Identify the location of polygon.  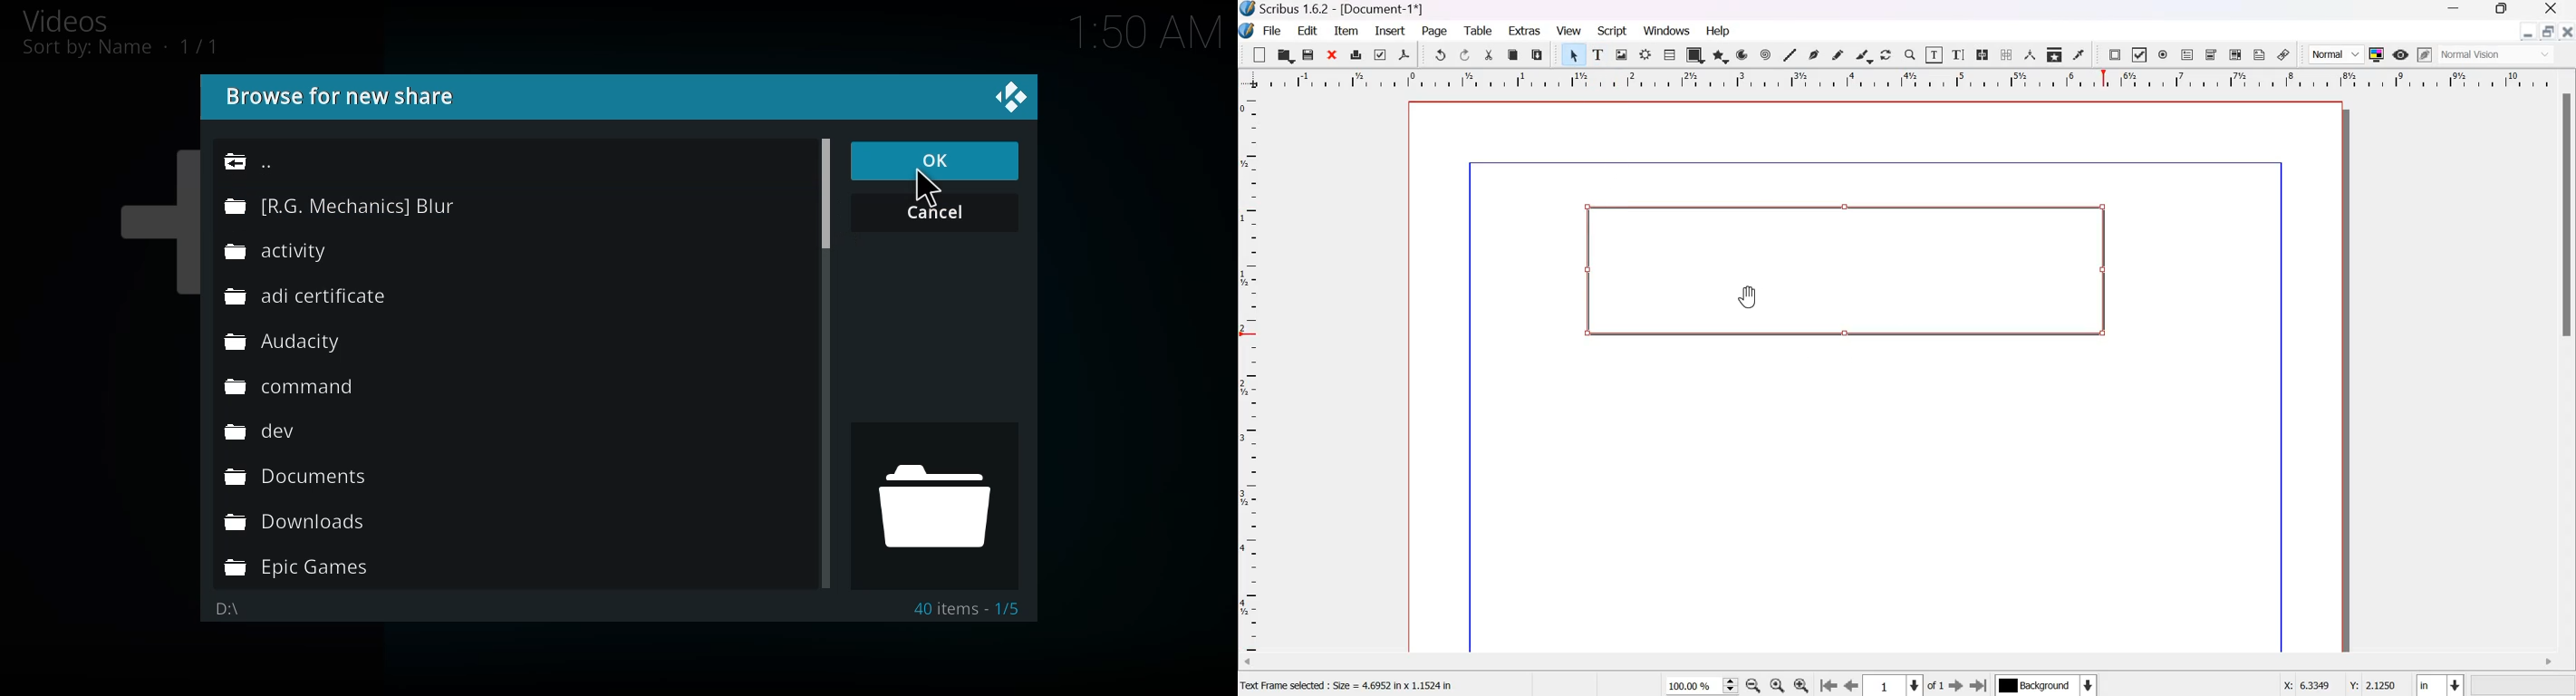
(1722, 56).